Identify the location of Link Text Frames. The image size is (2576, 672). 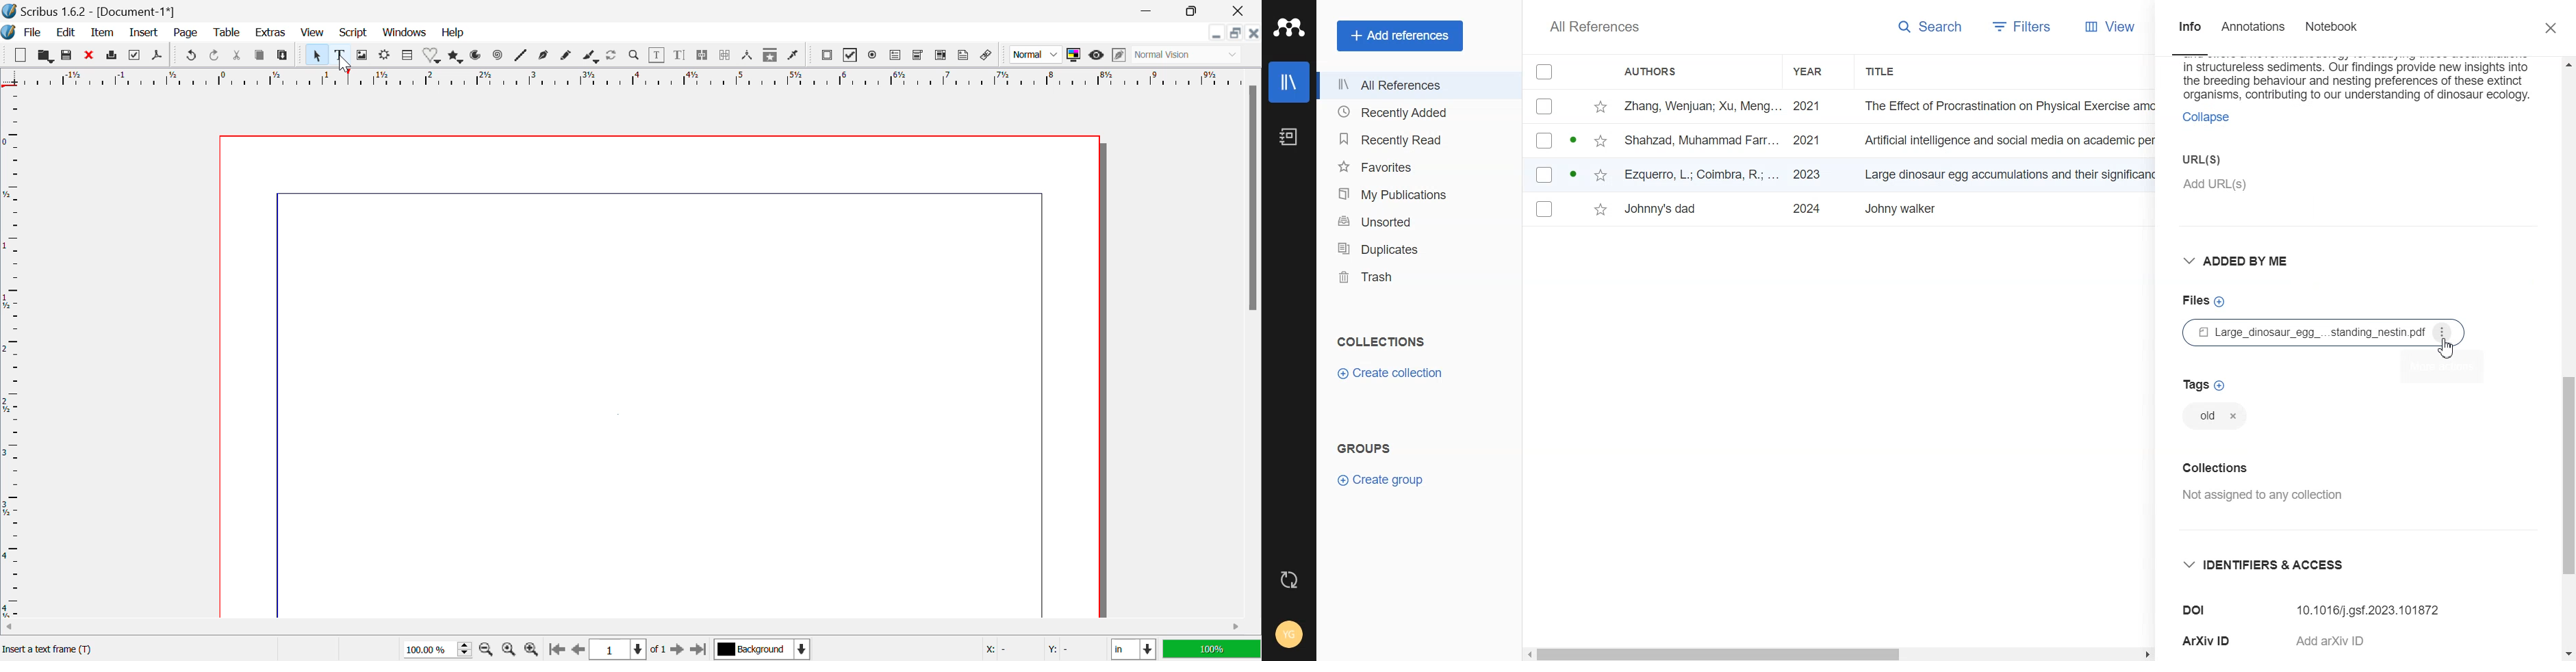
(701, 57).